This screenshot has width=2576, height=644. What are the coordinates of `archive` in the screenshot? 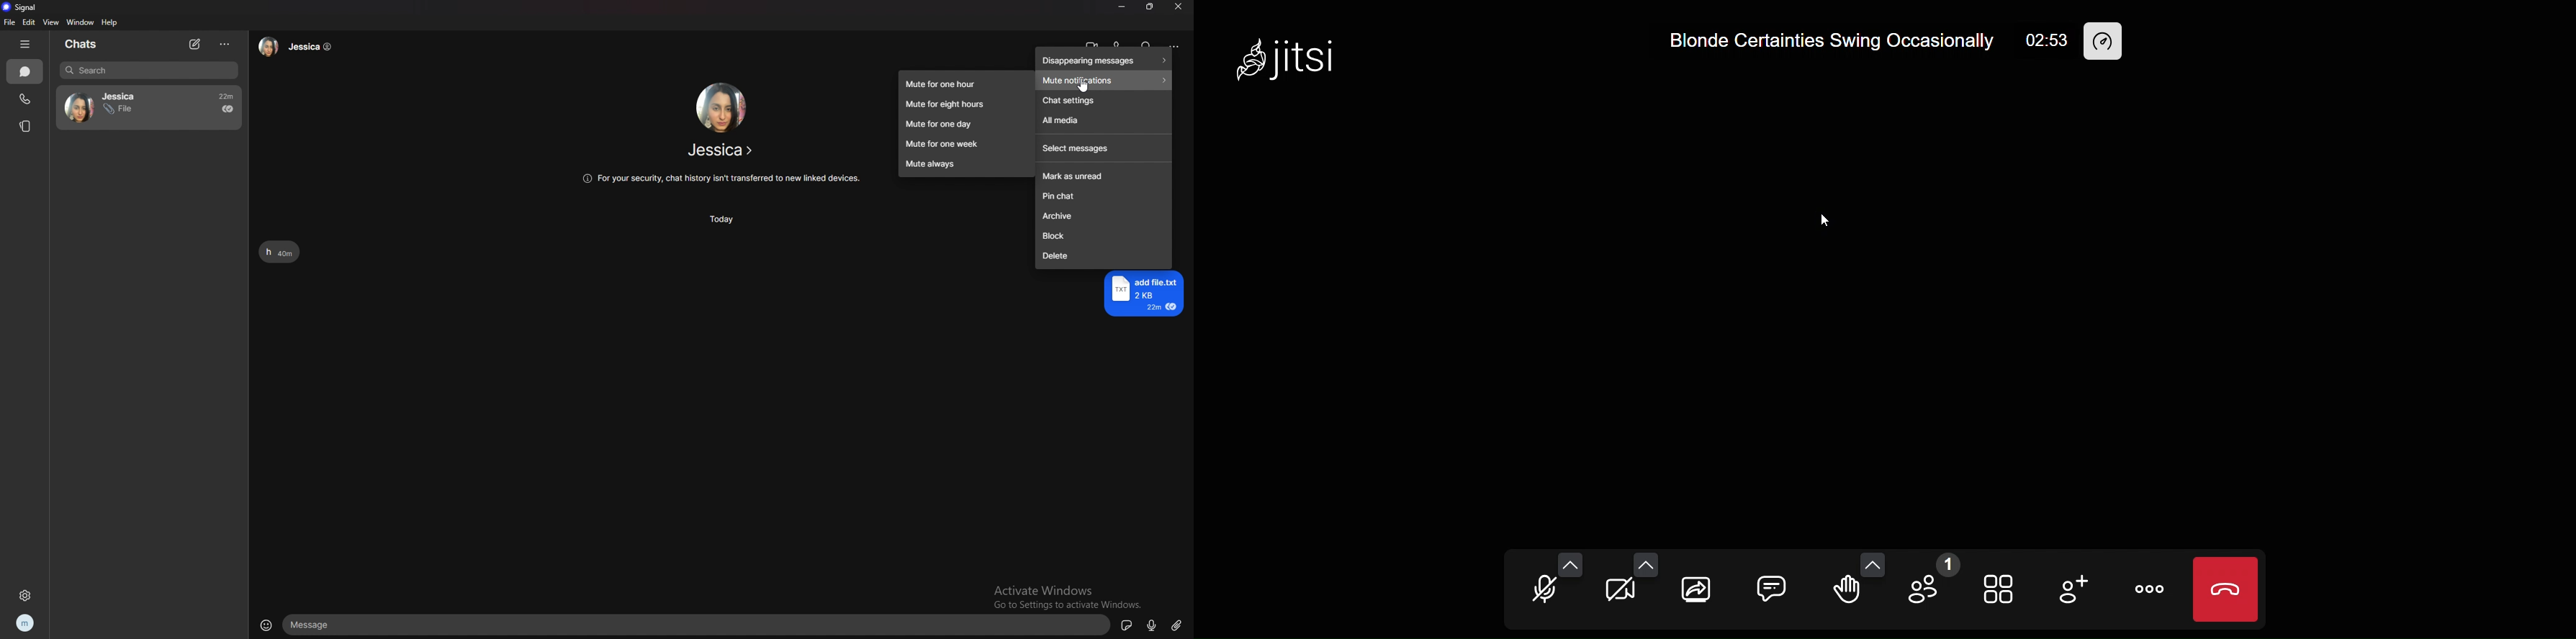 It's located at (1104, 217).